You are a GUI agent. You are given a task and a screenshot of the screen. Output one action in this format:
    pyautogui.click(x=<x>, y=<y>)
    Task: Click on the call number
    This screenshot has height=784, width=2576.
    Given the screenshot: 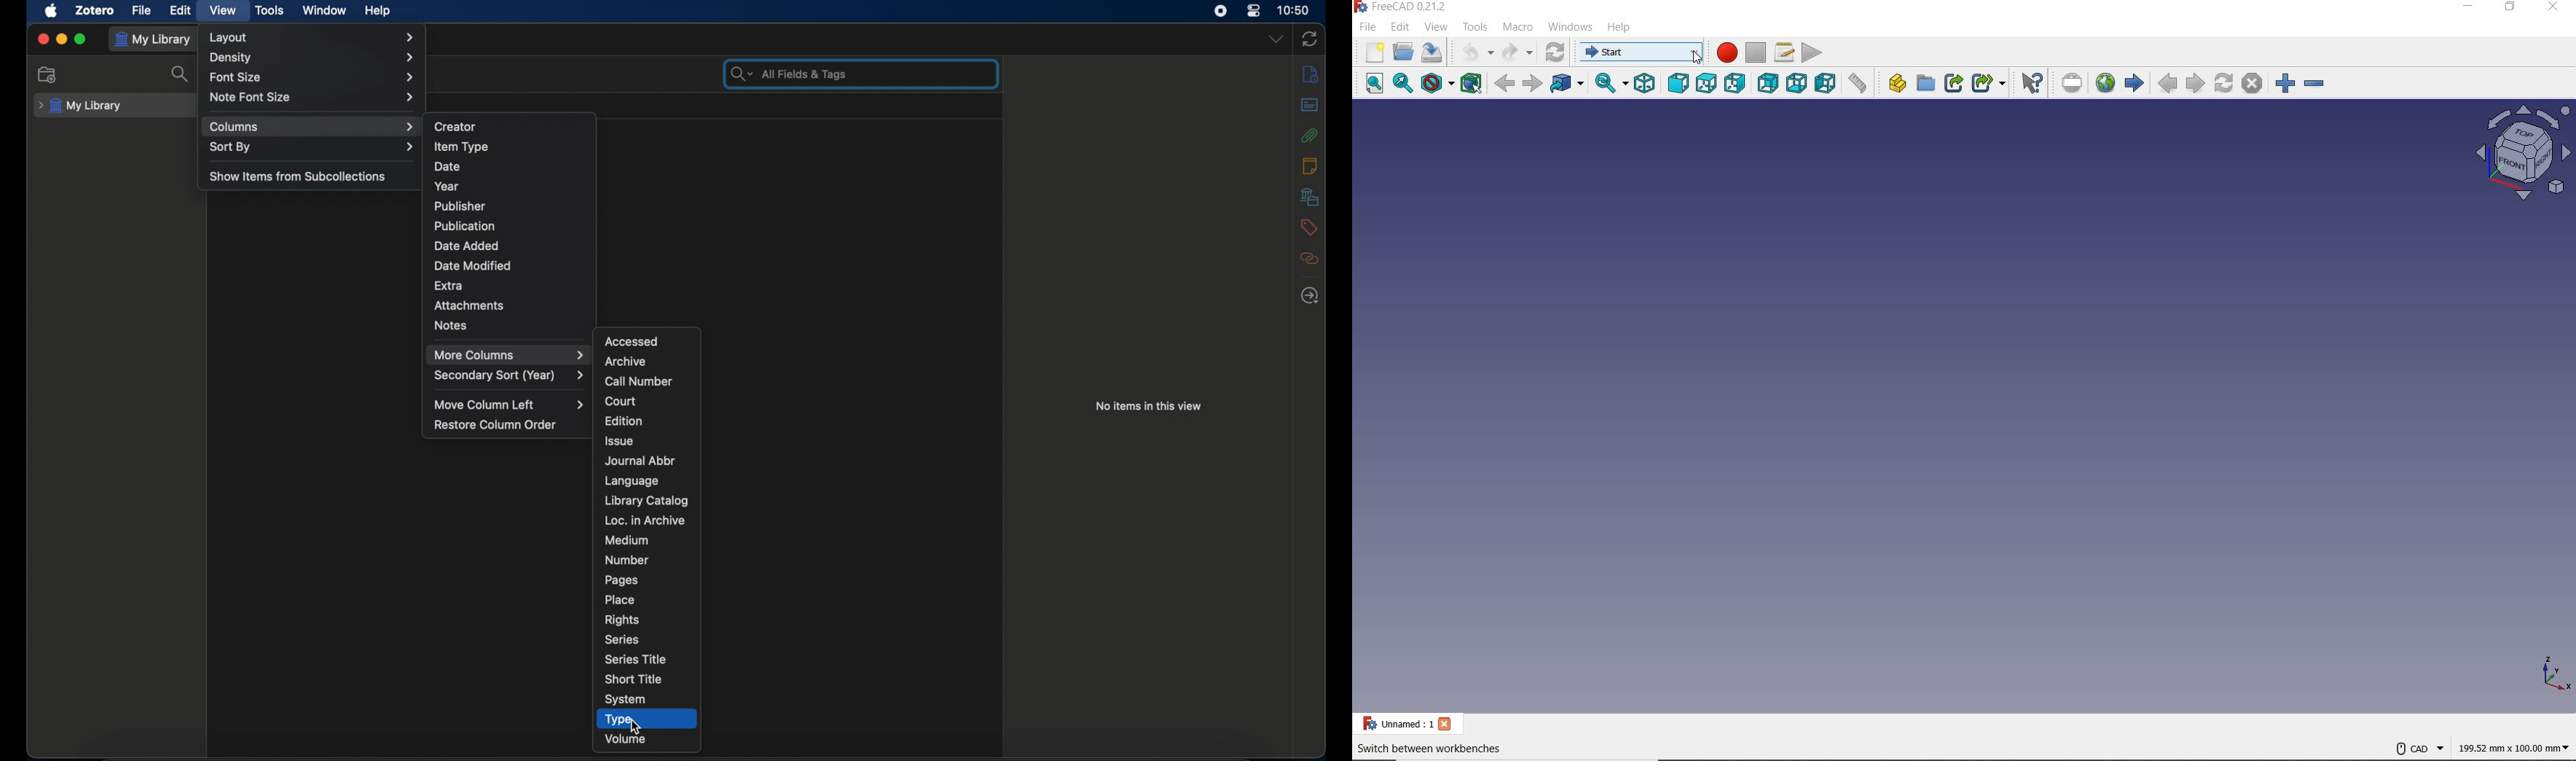 What is the action you would take?
    pyautogui.click(x=642, y=381)
    